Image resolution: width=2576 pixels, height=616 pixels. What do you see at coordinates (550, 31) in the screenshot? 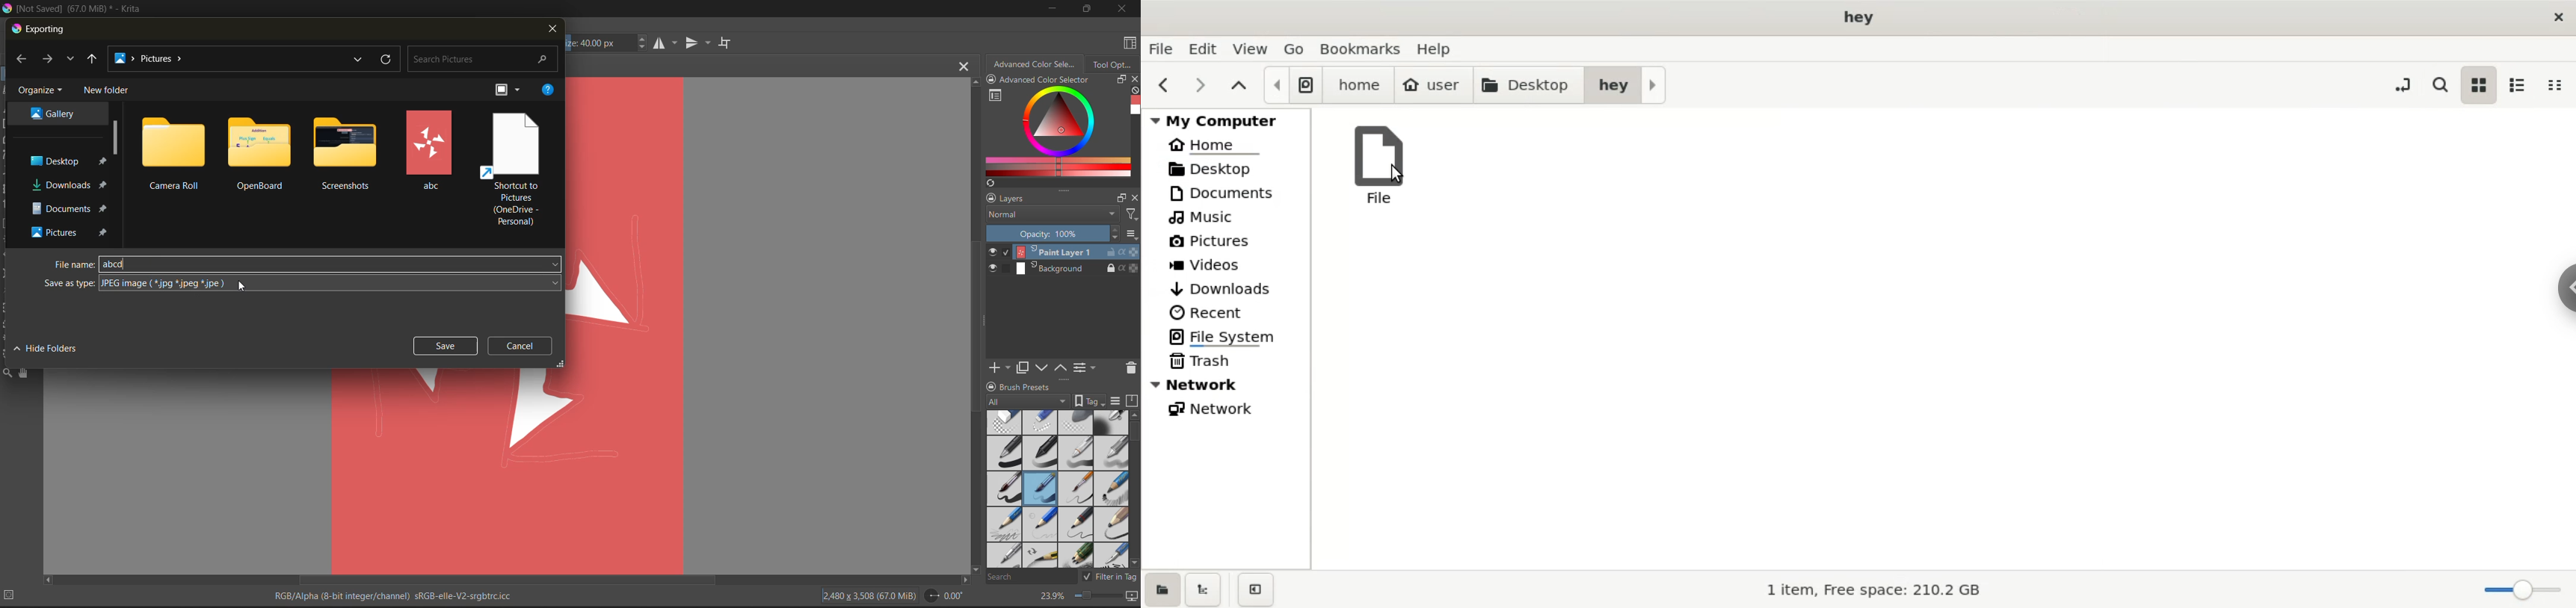
I see `close` at bounding box center [550, 31].